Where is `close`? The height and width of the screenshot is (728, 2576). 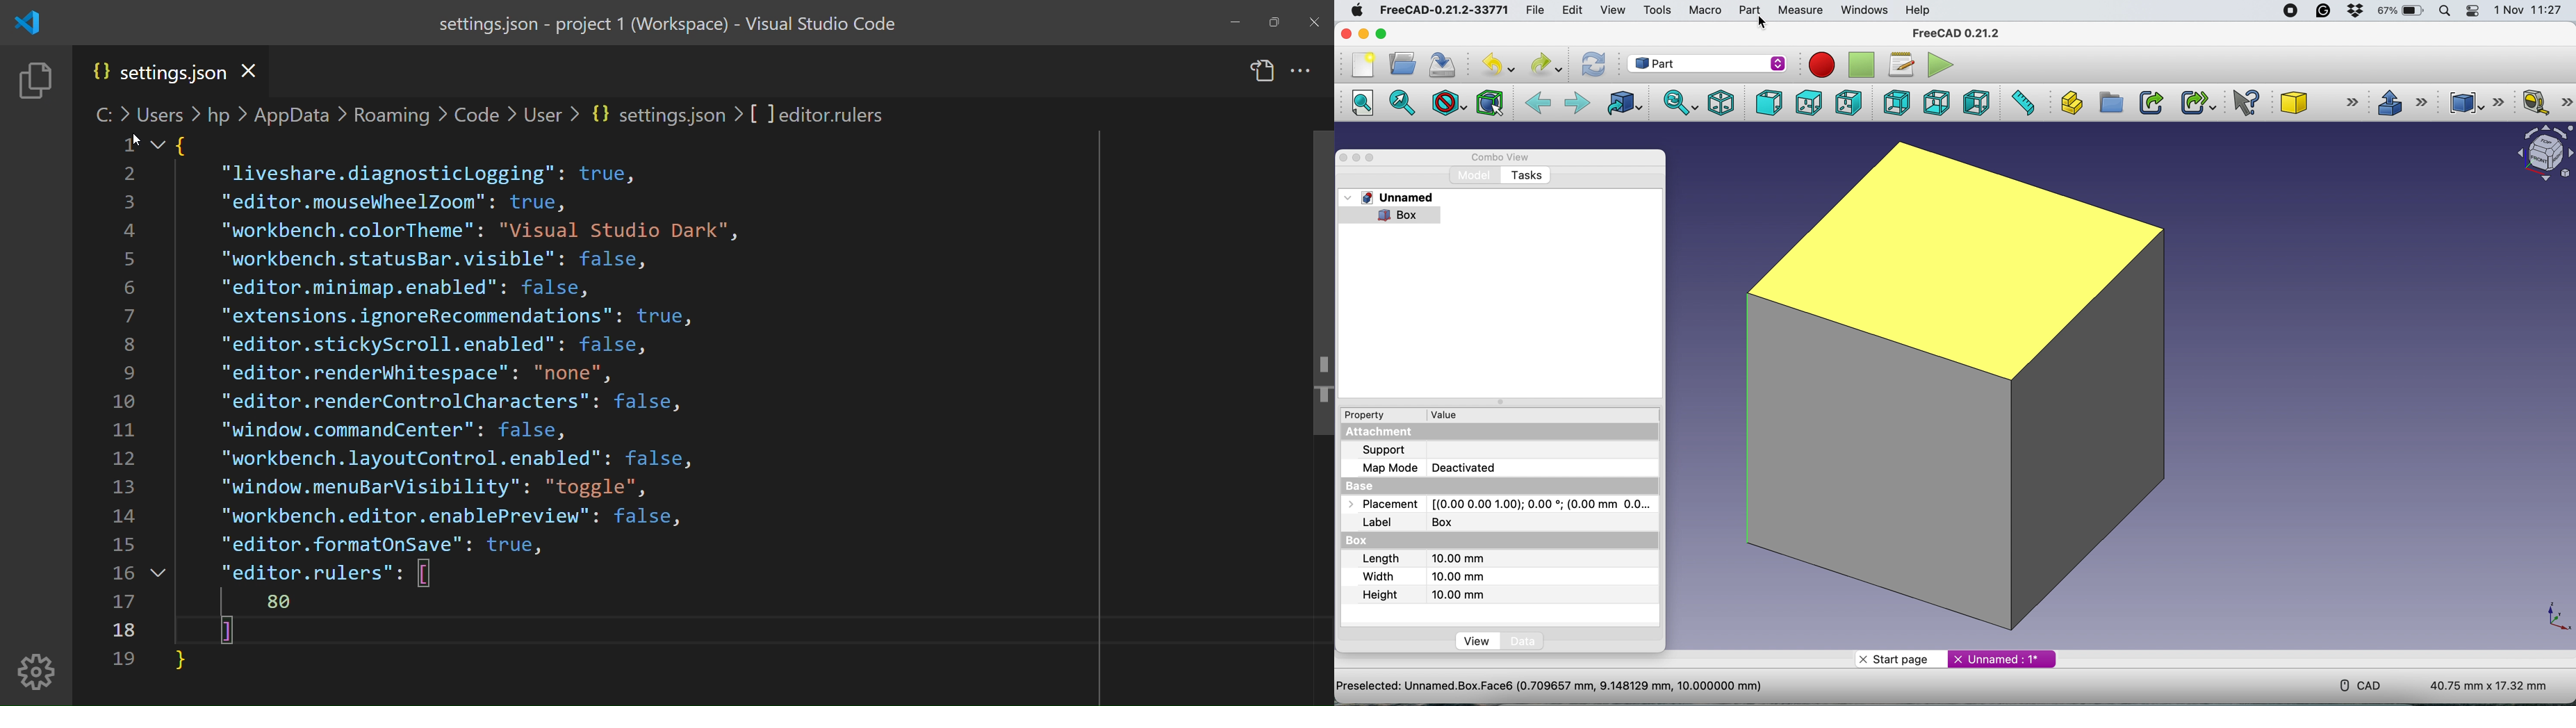 close is located at coordinates (1348, 35).